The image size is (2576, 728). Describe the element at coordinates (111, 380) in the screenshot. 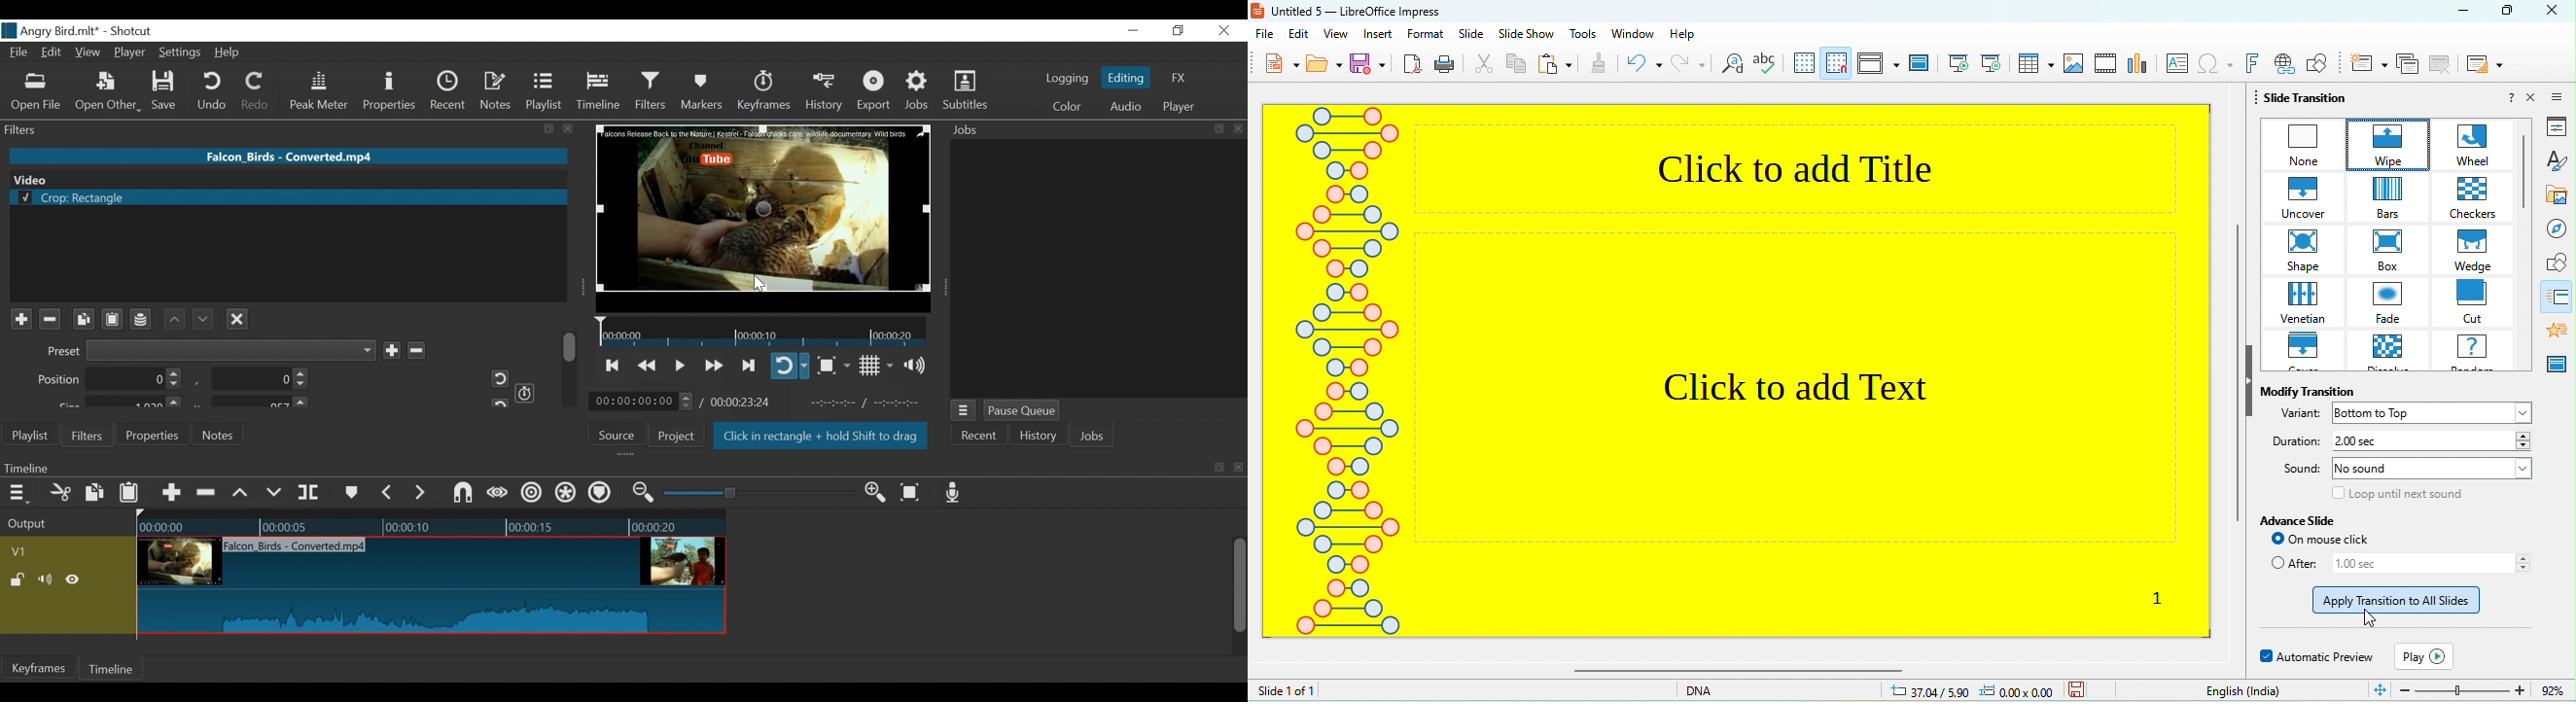

I see `position` at that location.